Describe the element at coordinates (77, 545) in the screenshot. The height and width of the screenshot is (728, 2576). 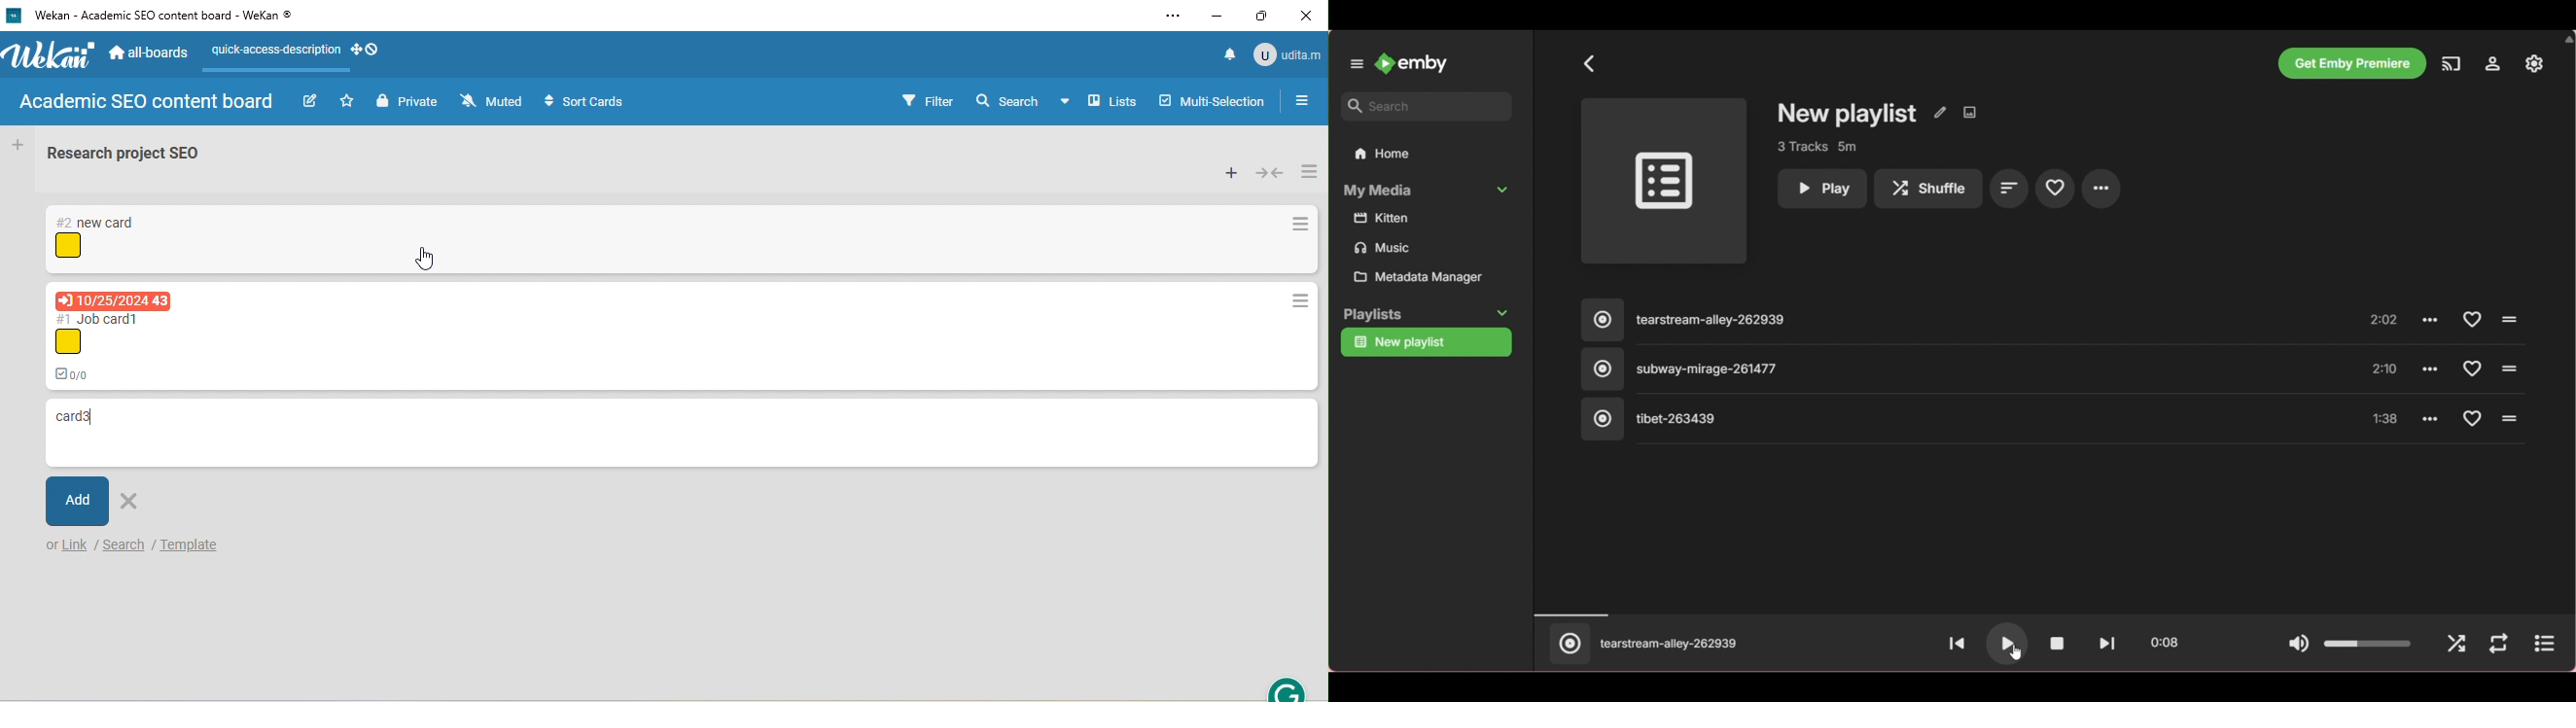
I see `link` at that location.